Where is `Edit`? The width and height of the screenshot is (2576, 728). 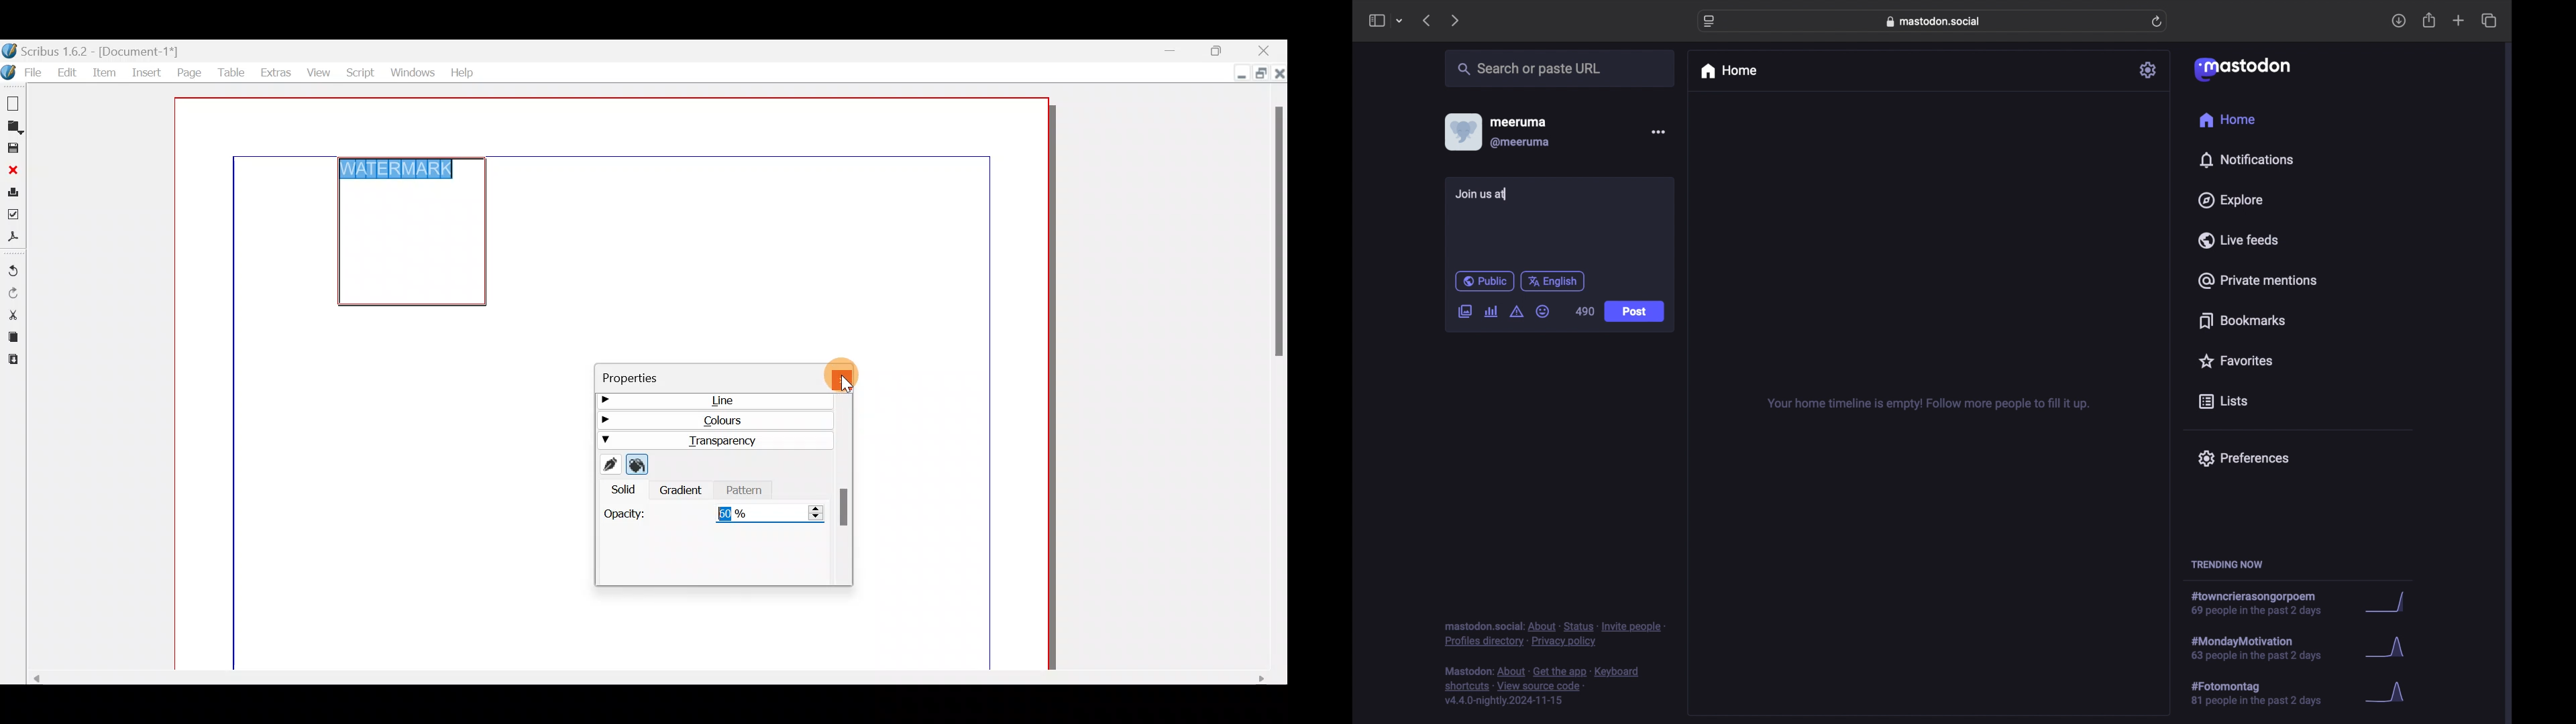
Edit is located at coordinates (68, 72).